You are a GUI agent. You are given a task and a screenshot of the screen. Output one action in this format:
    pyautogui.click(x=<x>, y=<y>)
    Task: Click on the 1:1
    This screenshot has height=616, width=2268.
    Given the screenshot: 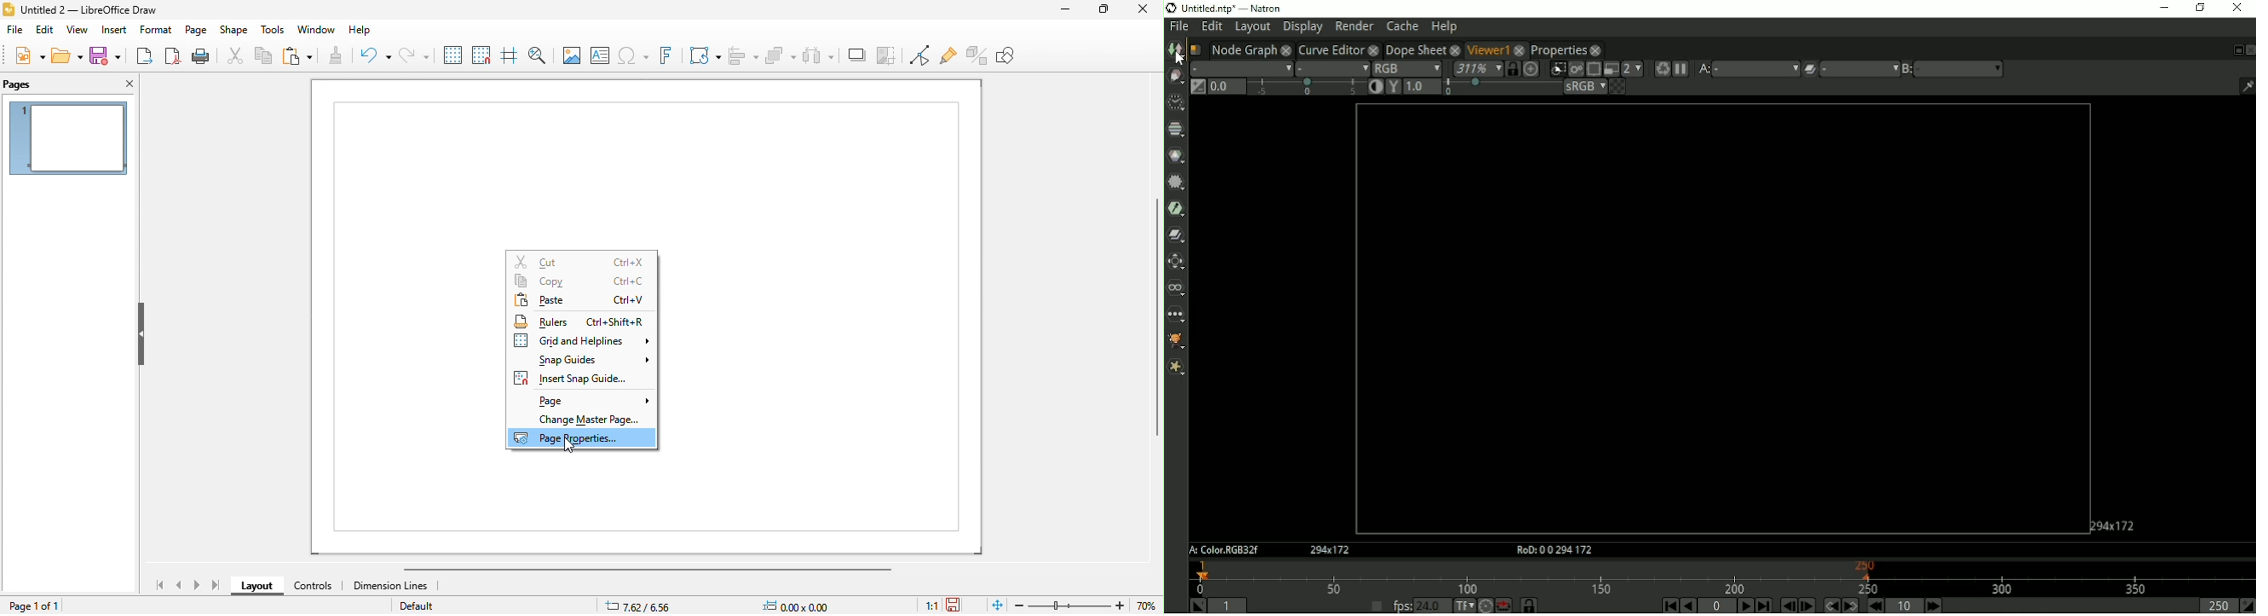 What is the action you would take?
    pyautogui.click(x=924, y=605)
    